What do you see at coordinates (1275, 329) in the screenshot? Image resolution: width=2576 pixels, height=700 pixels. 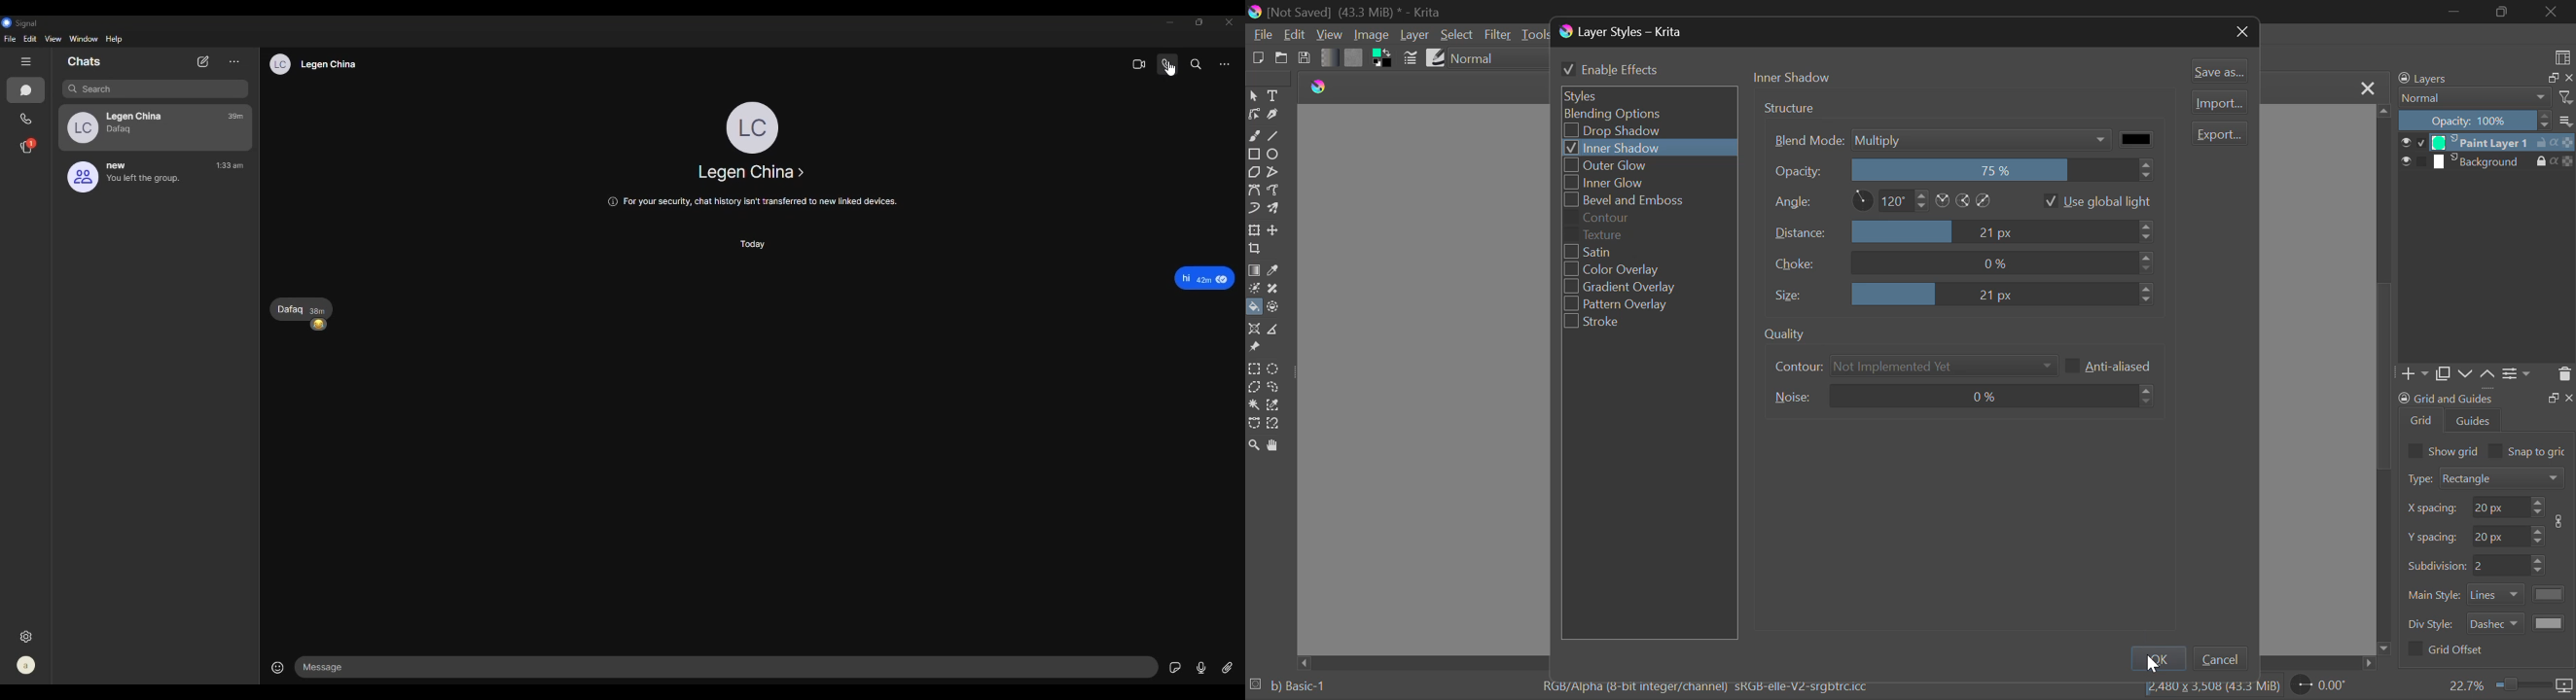 I see `Measurements` at bounding box center [1275, 329].